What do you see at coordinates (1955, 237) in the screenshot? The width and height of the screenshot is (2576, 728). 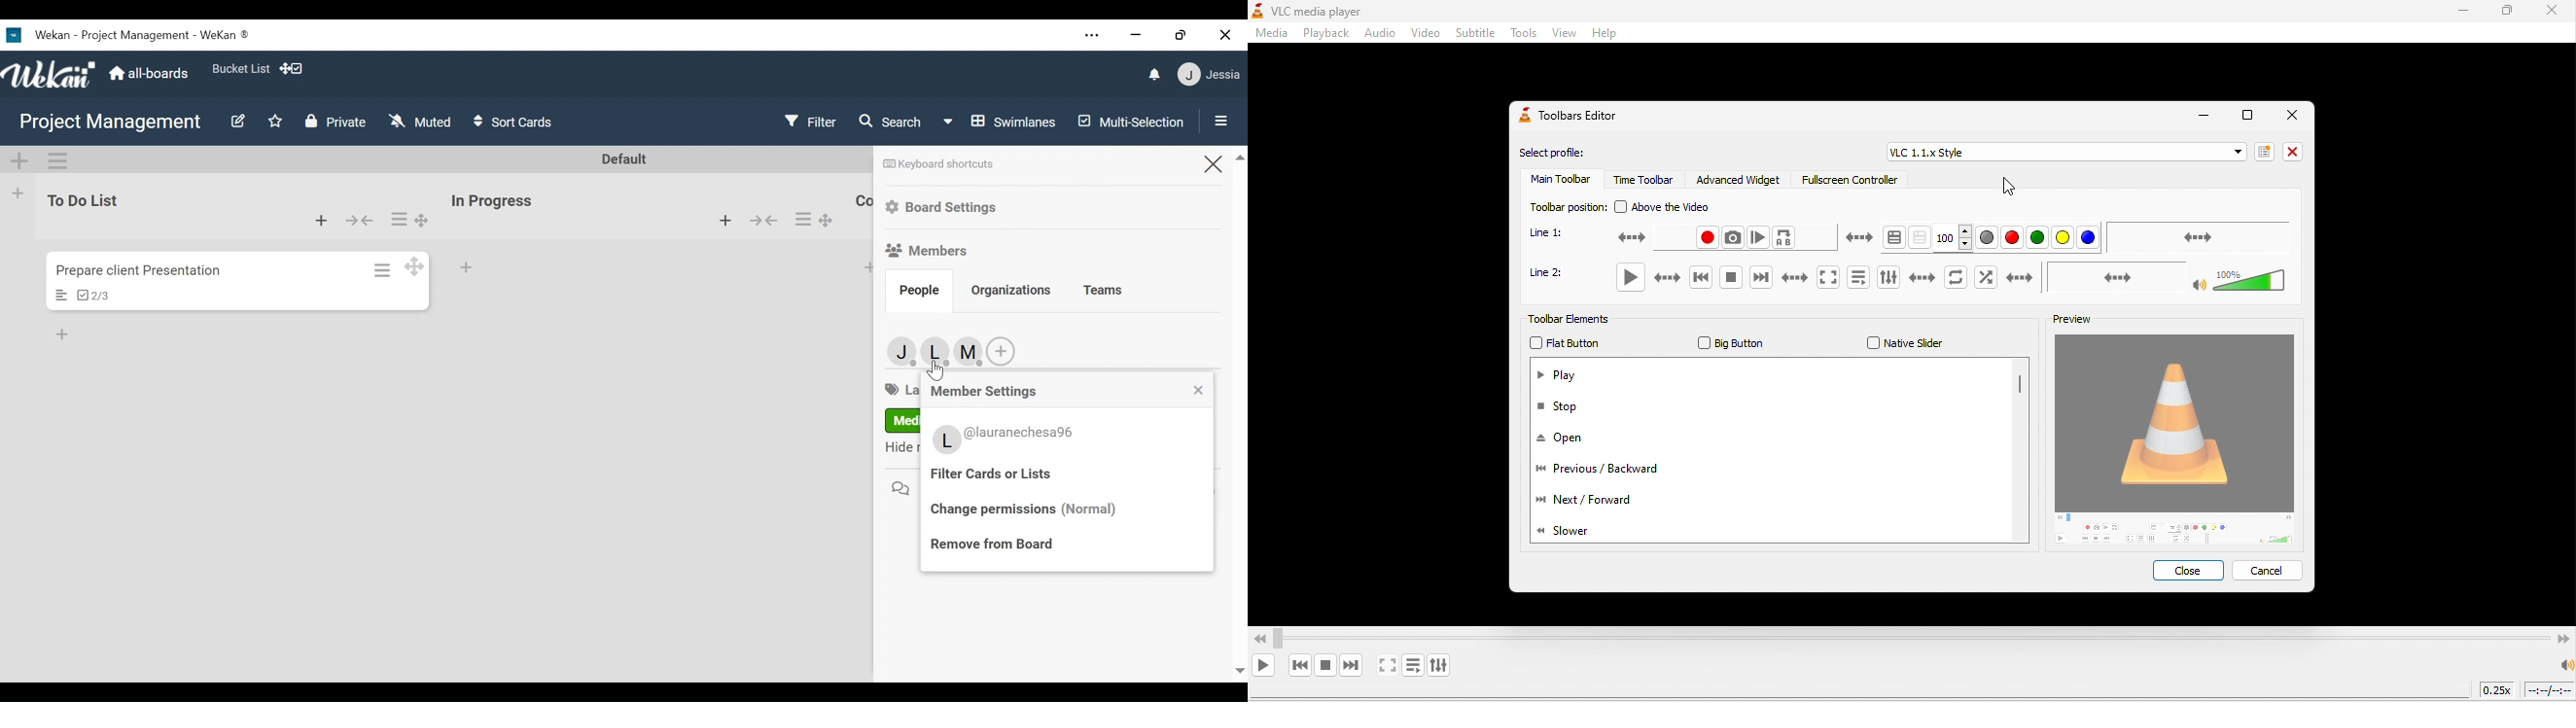 I see `100` at bounding box center [1955, 237].